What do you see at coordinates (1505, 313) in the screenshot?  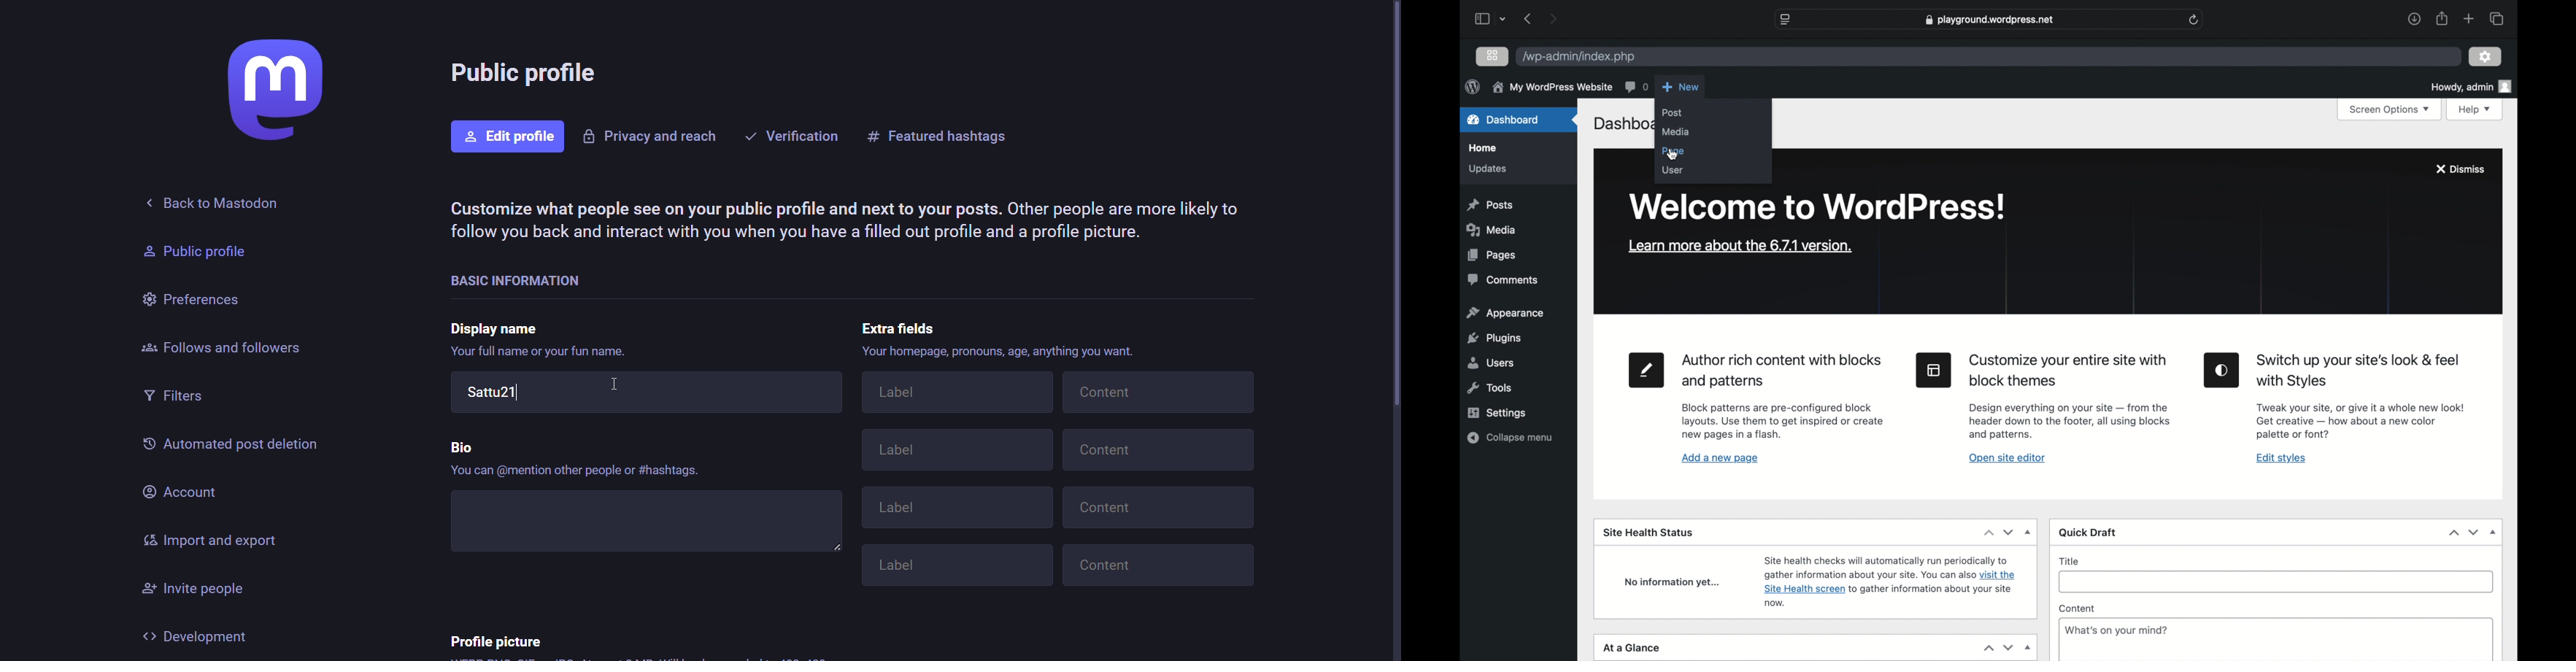 I see `appearance` at bounding box center [1505, 313].